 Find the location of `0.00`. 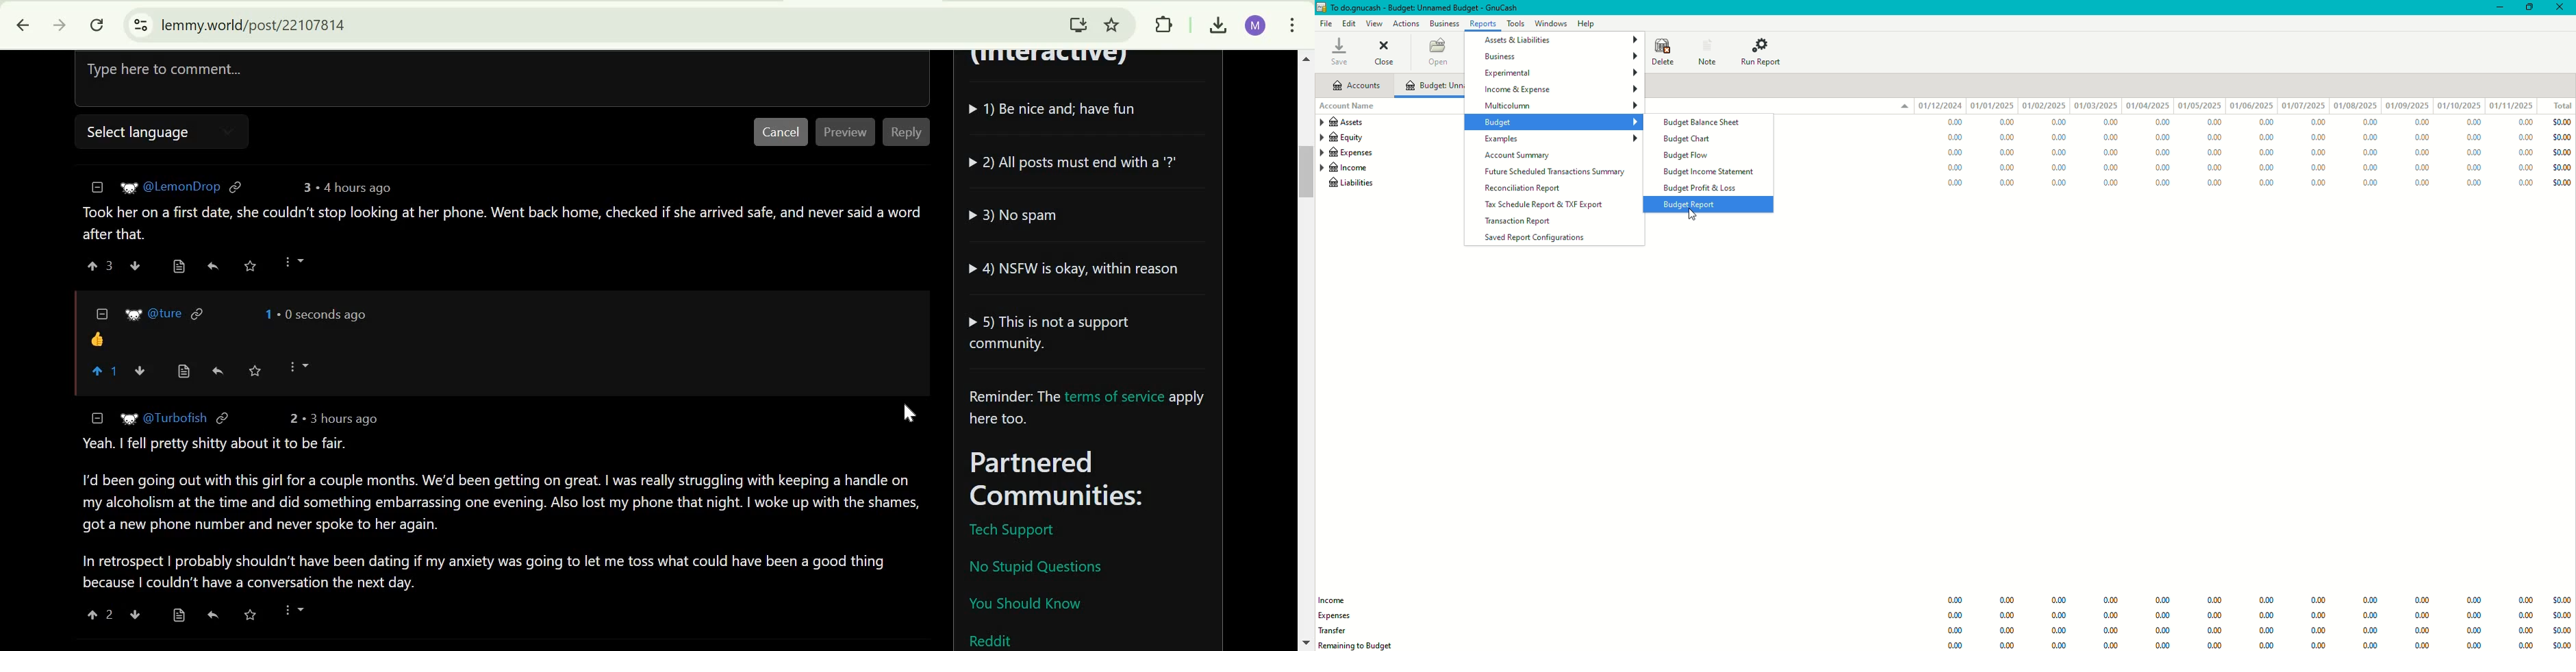

0.00 is located at coordinates (2473, 168).